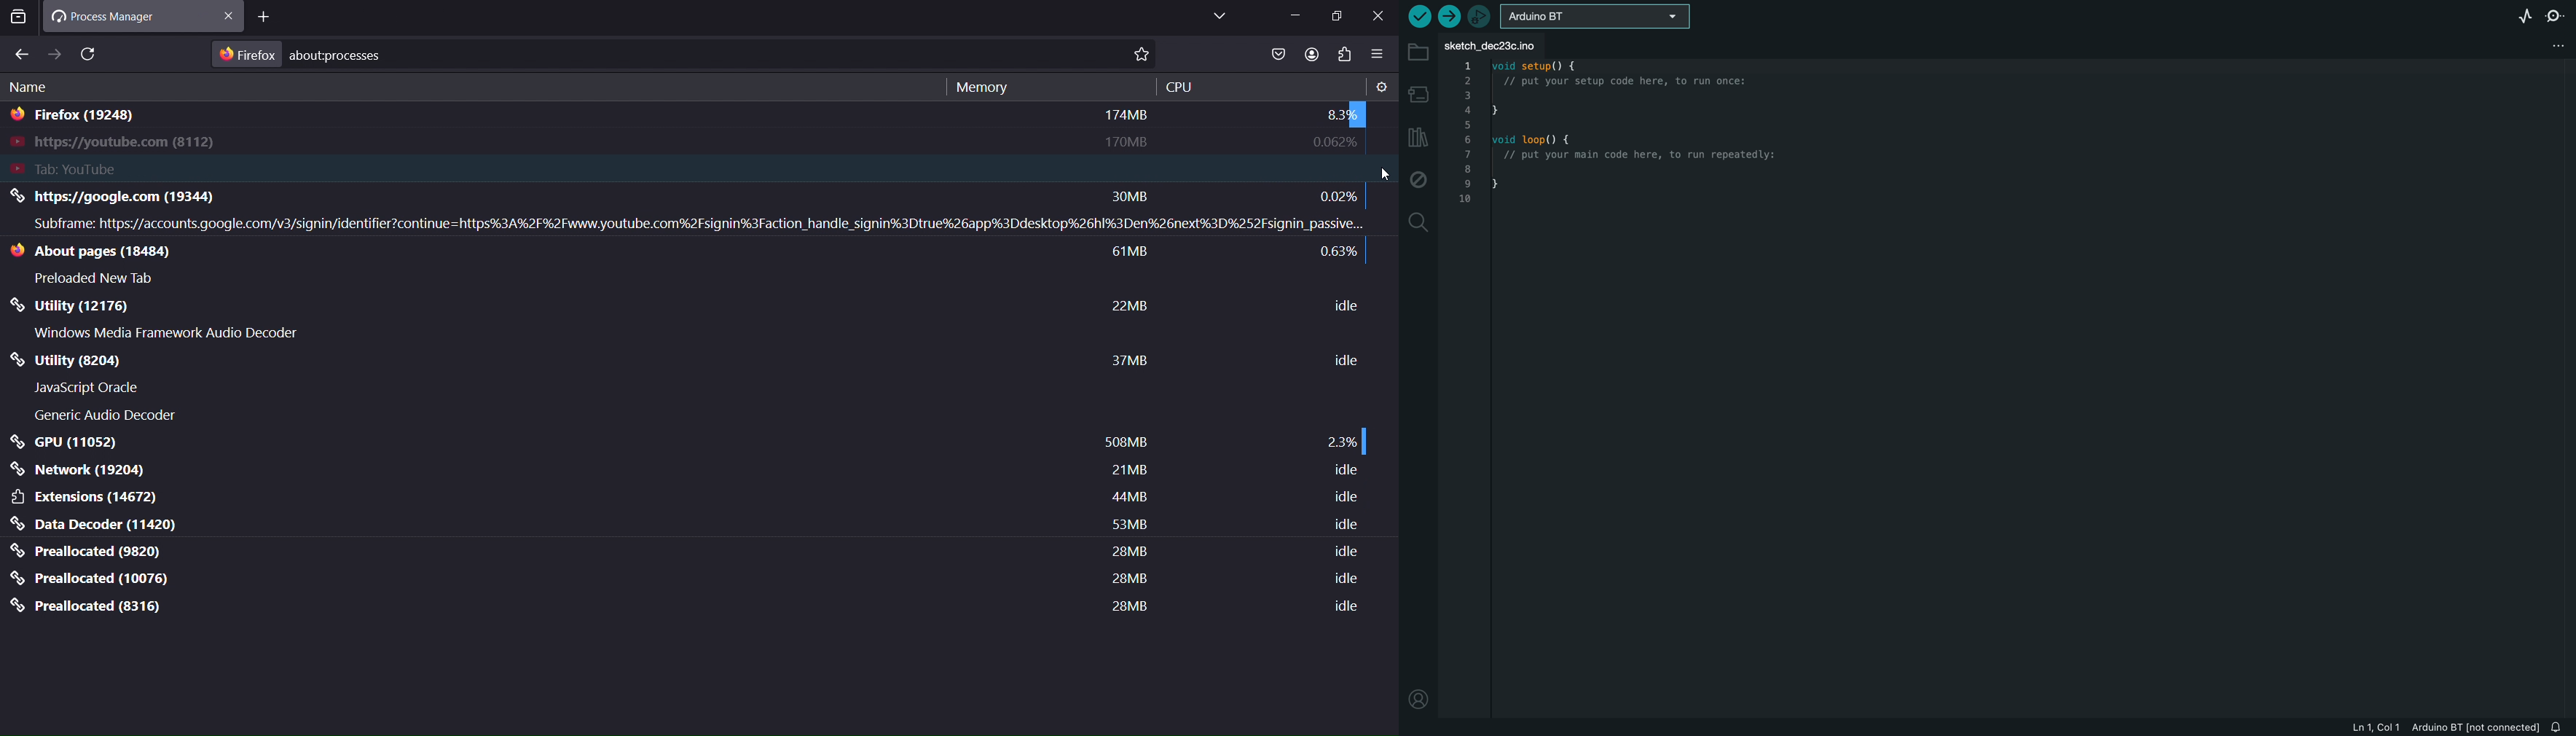 The image size is (2576, 756). Describe the element at coordinates (98, 524) in the screenshot. I see `data decoder` at that location.